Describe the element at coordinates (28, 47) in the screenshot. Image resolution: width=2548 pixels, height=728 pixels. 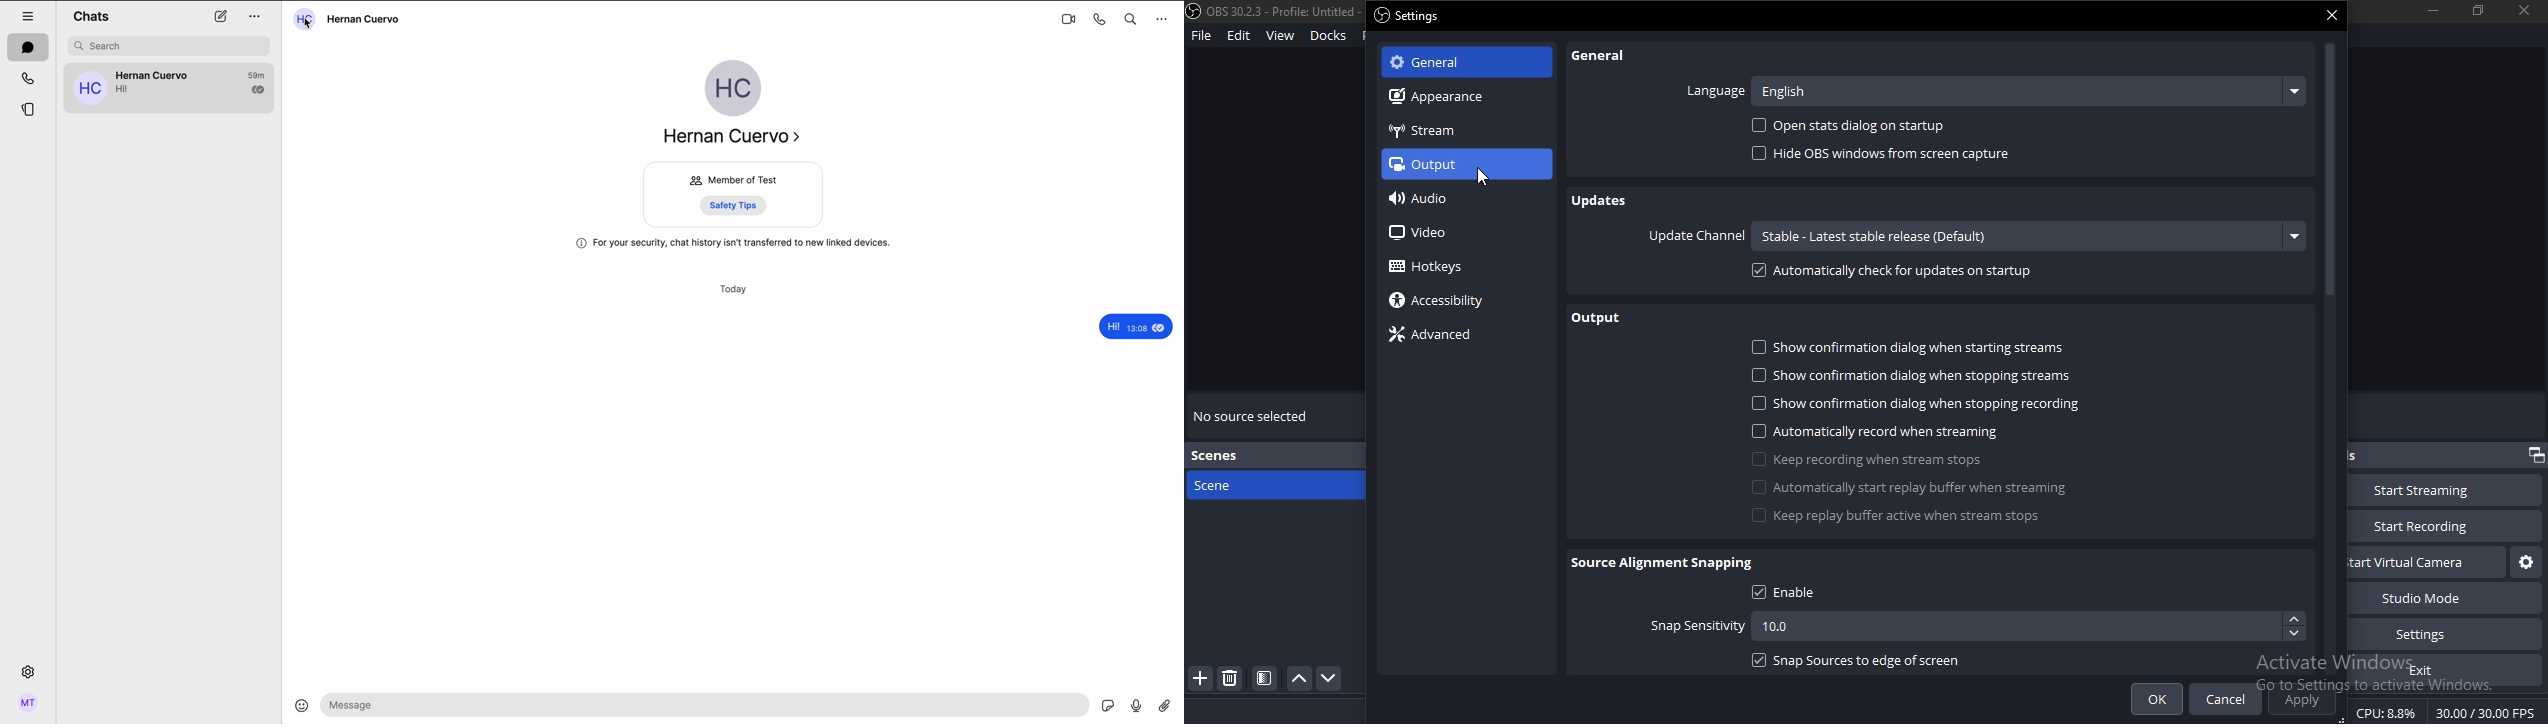
I see `chats` at that location.